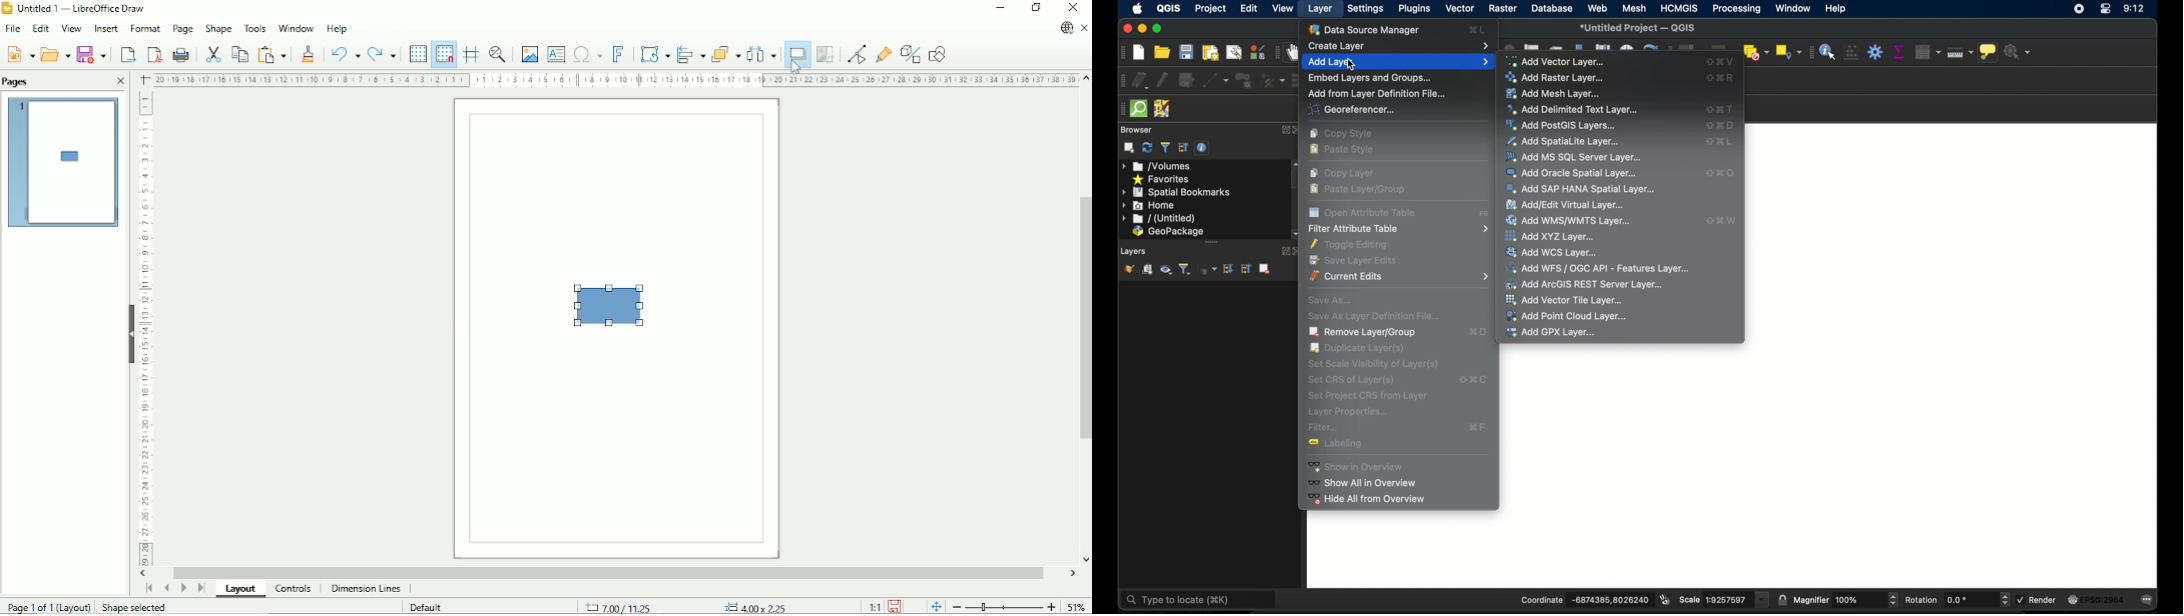  I want to click on control center, so click(2106, 11).